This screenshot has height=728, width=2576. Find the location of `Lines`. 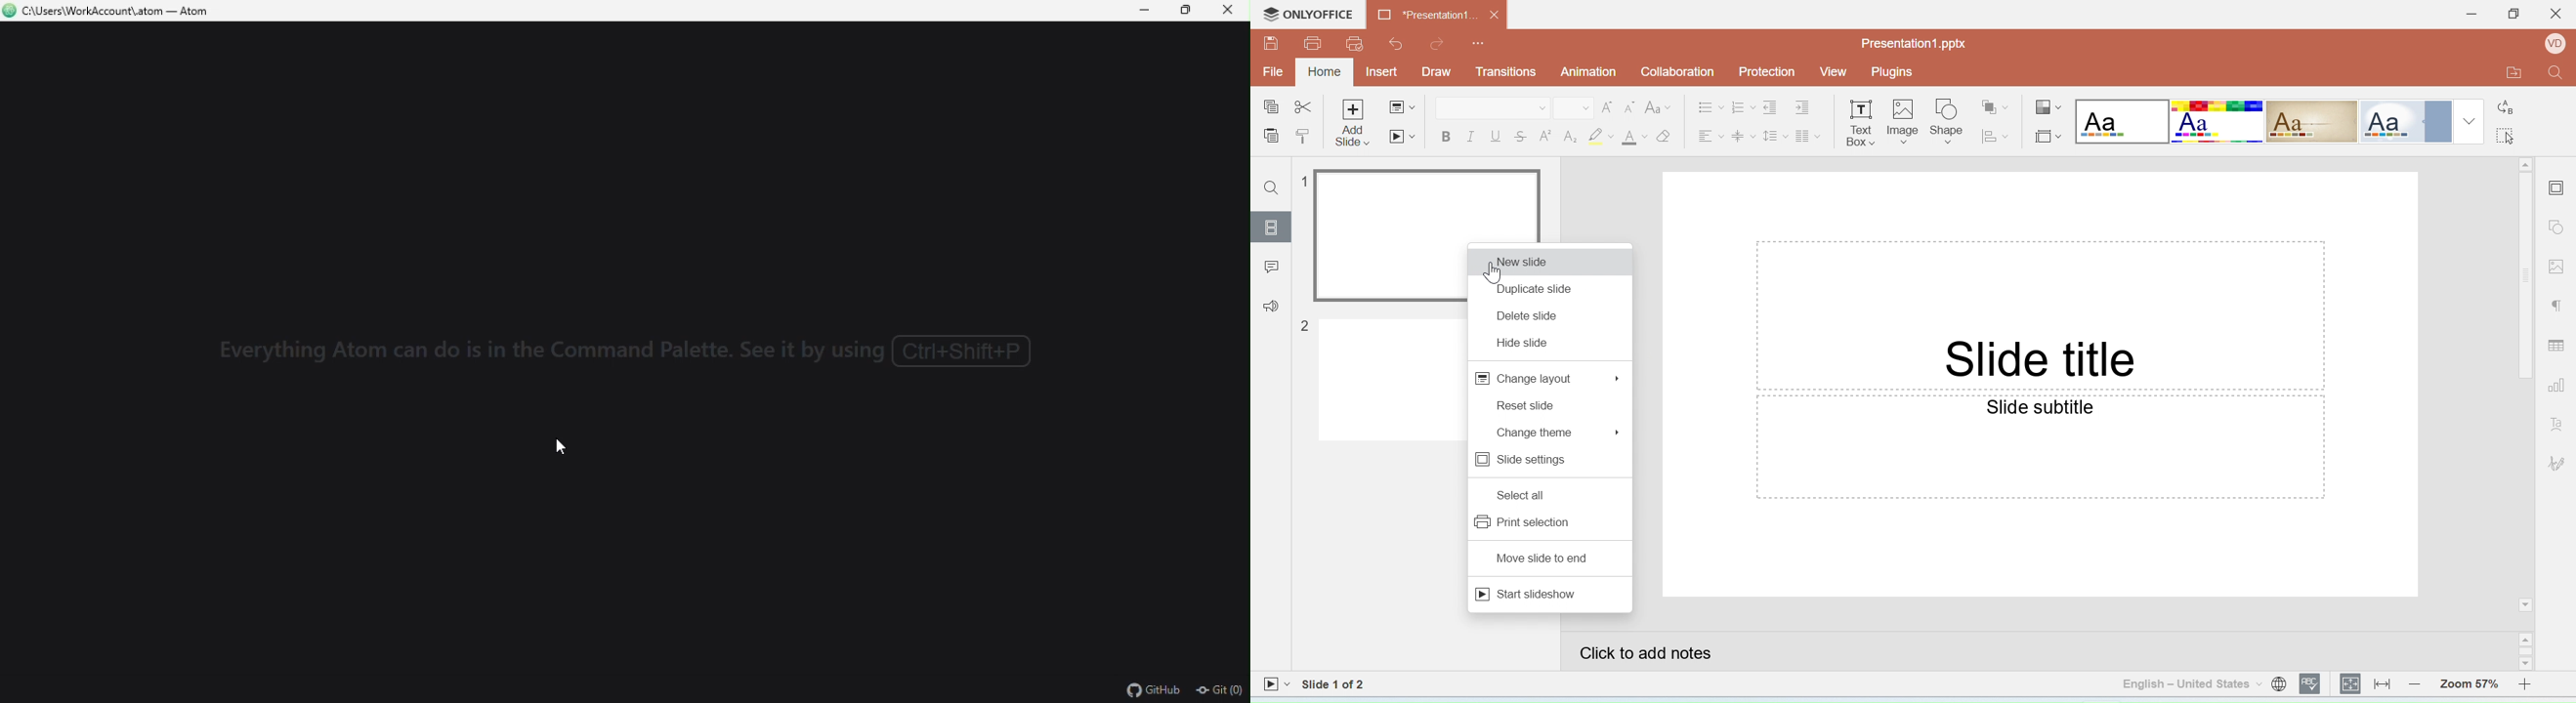

Lines is located at coordinates (2313, 122).